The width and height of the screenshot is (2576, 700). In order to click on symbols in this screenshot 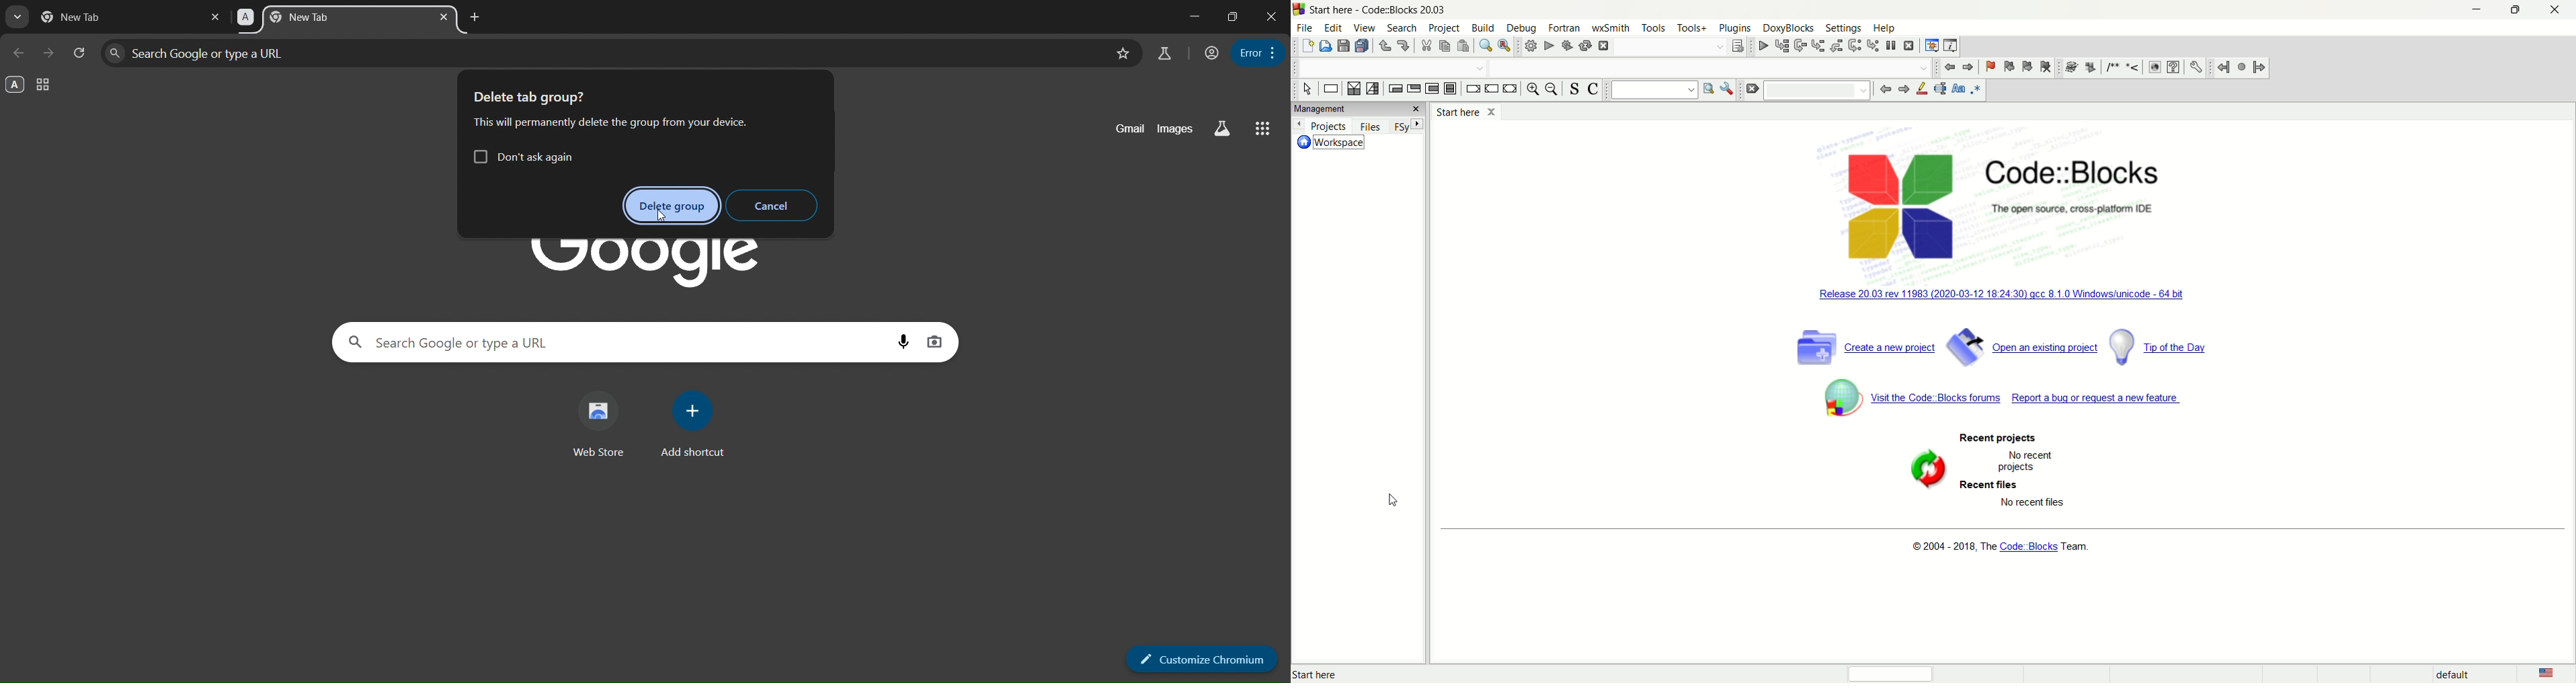, I will do `click(2103, 67)`.